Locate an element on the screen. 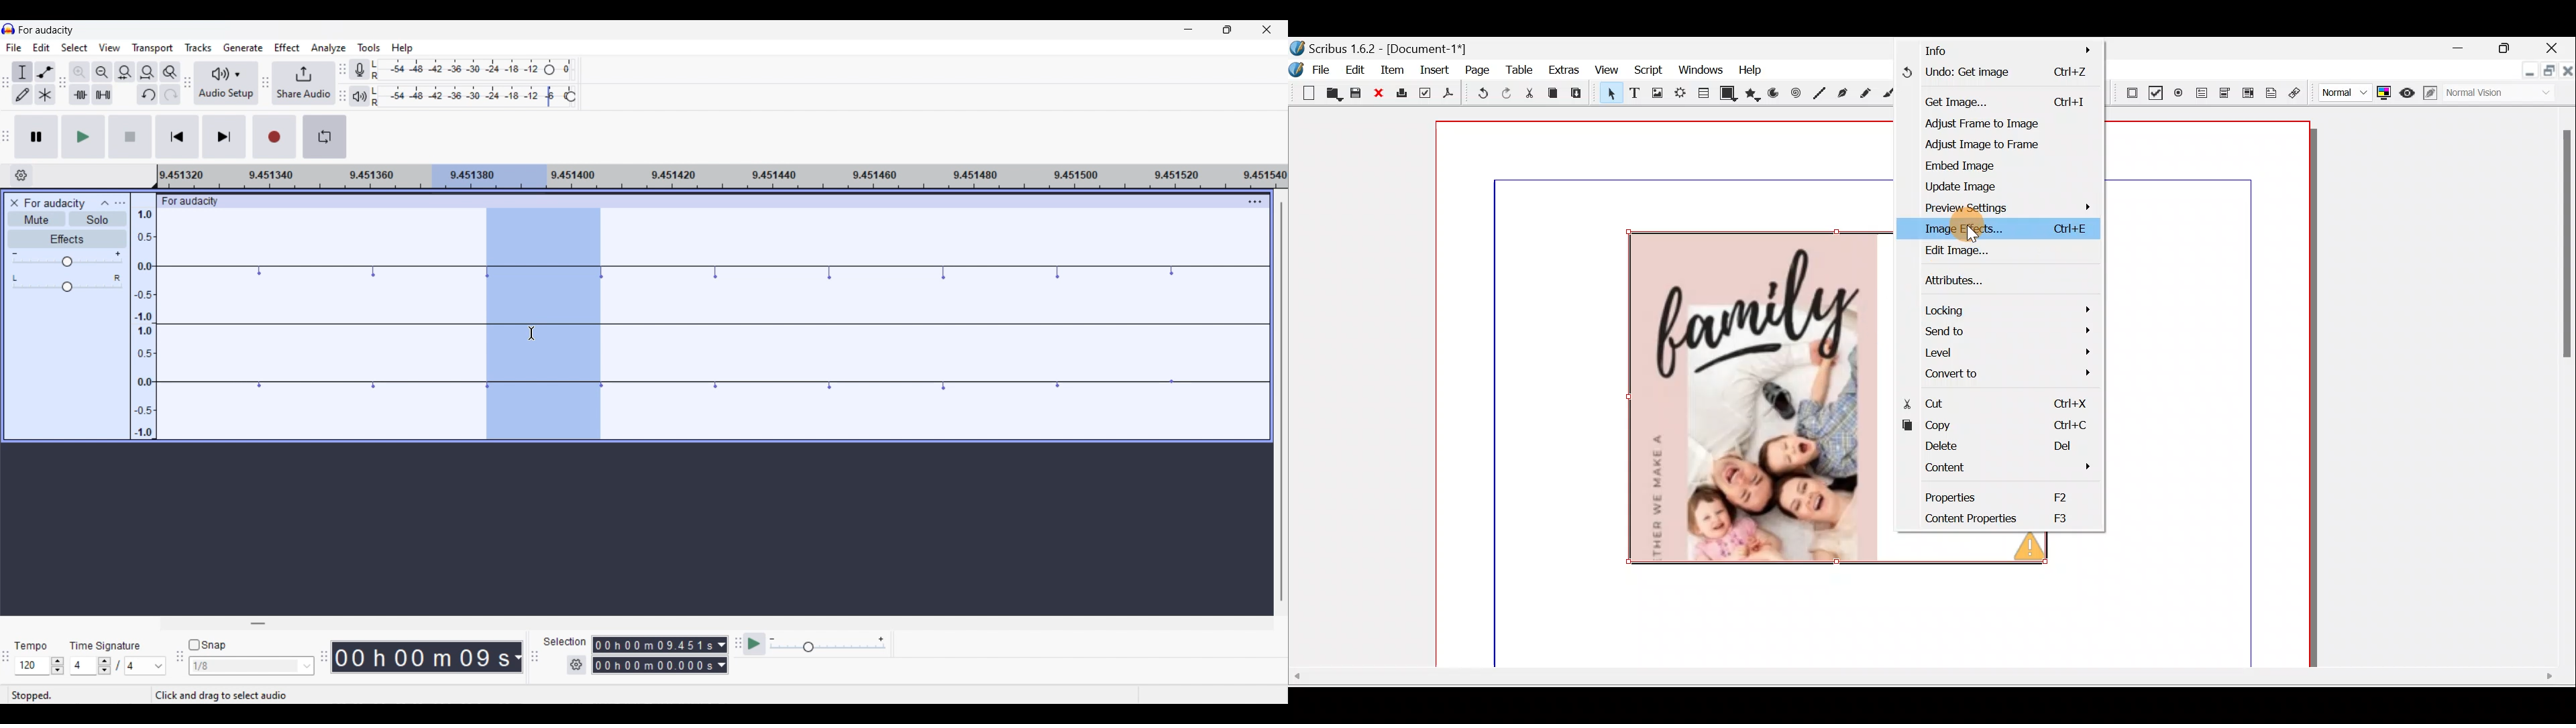  Insert is located at coordinates (1436, 69).